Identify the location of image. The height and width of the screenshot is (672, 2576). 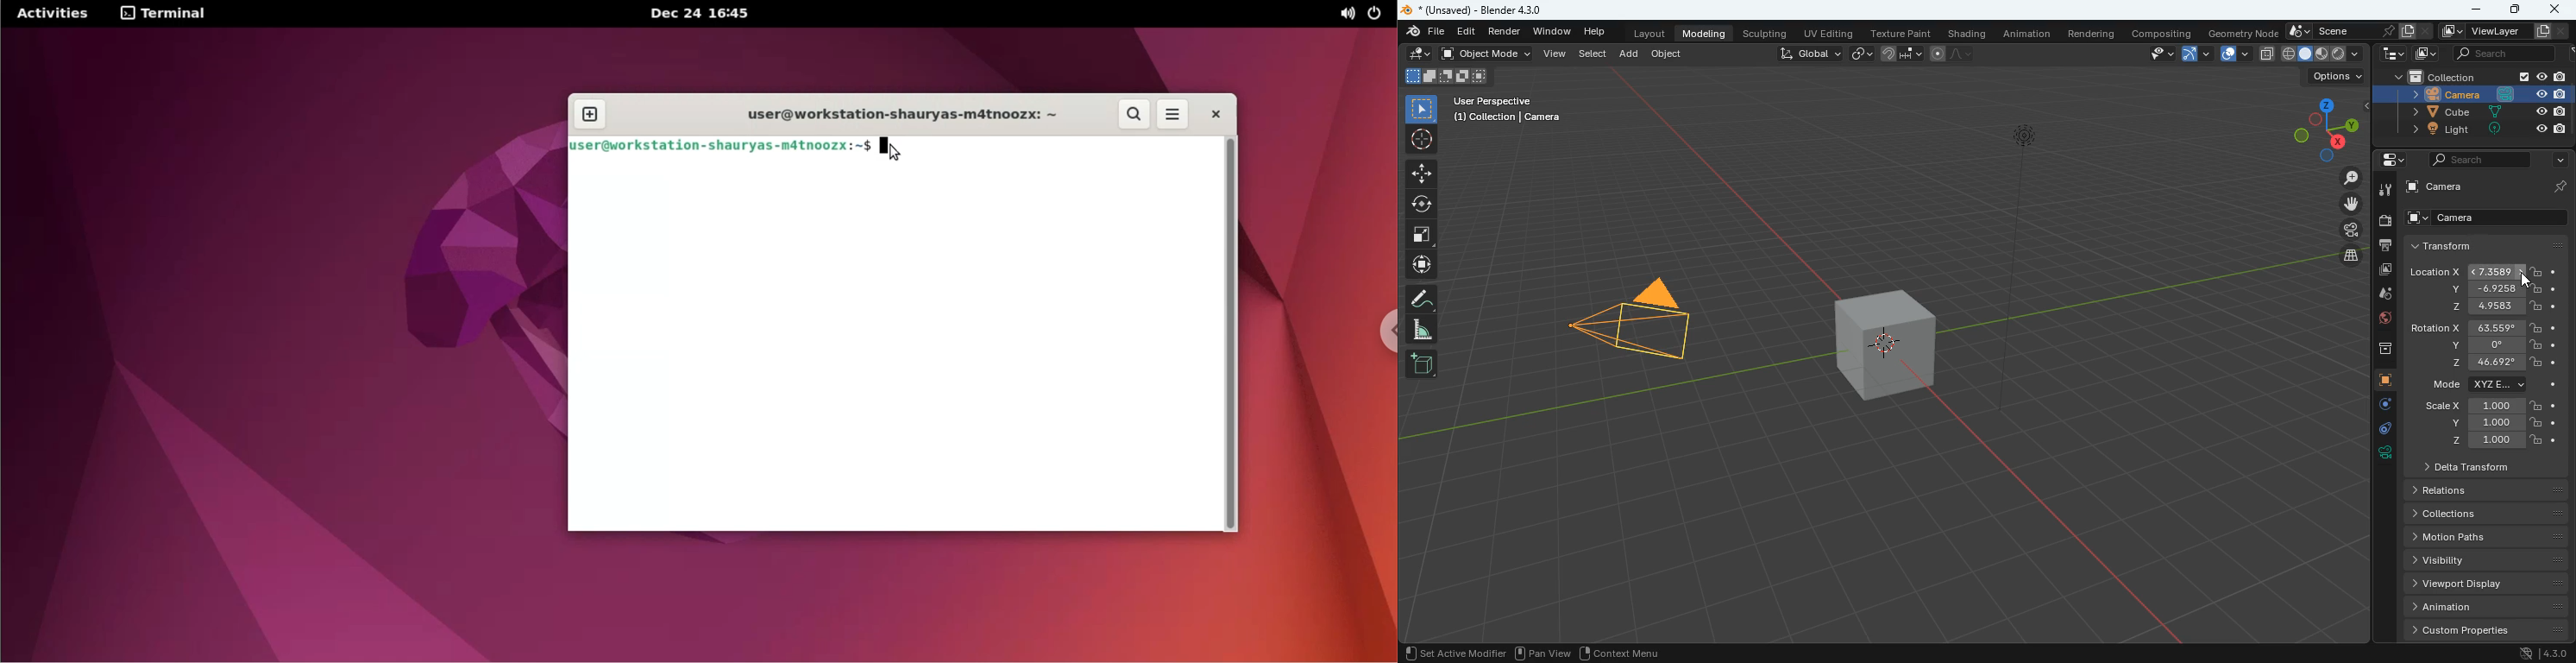
(2382, 272).